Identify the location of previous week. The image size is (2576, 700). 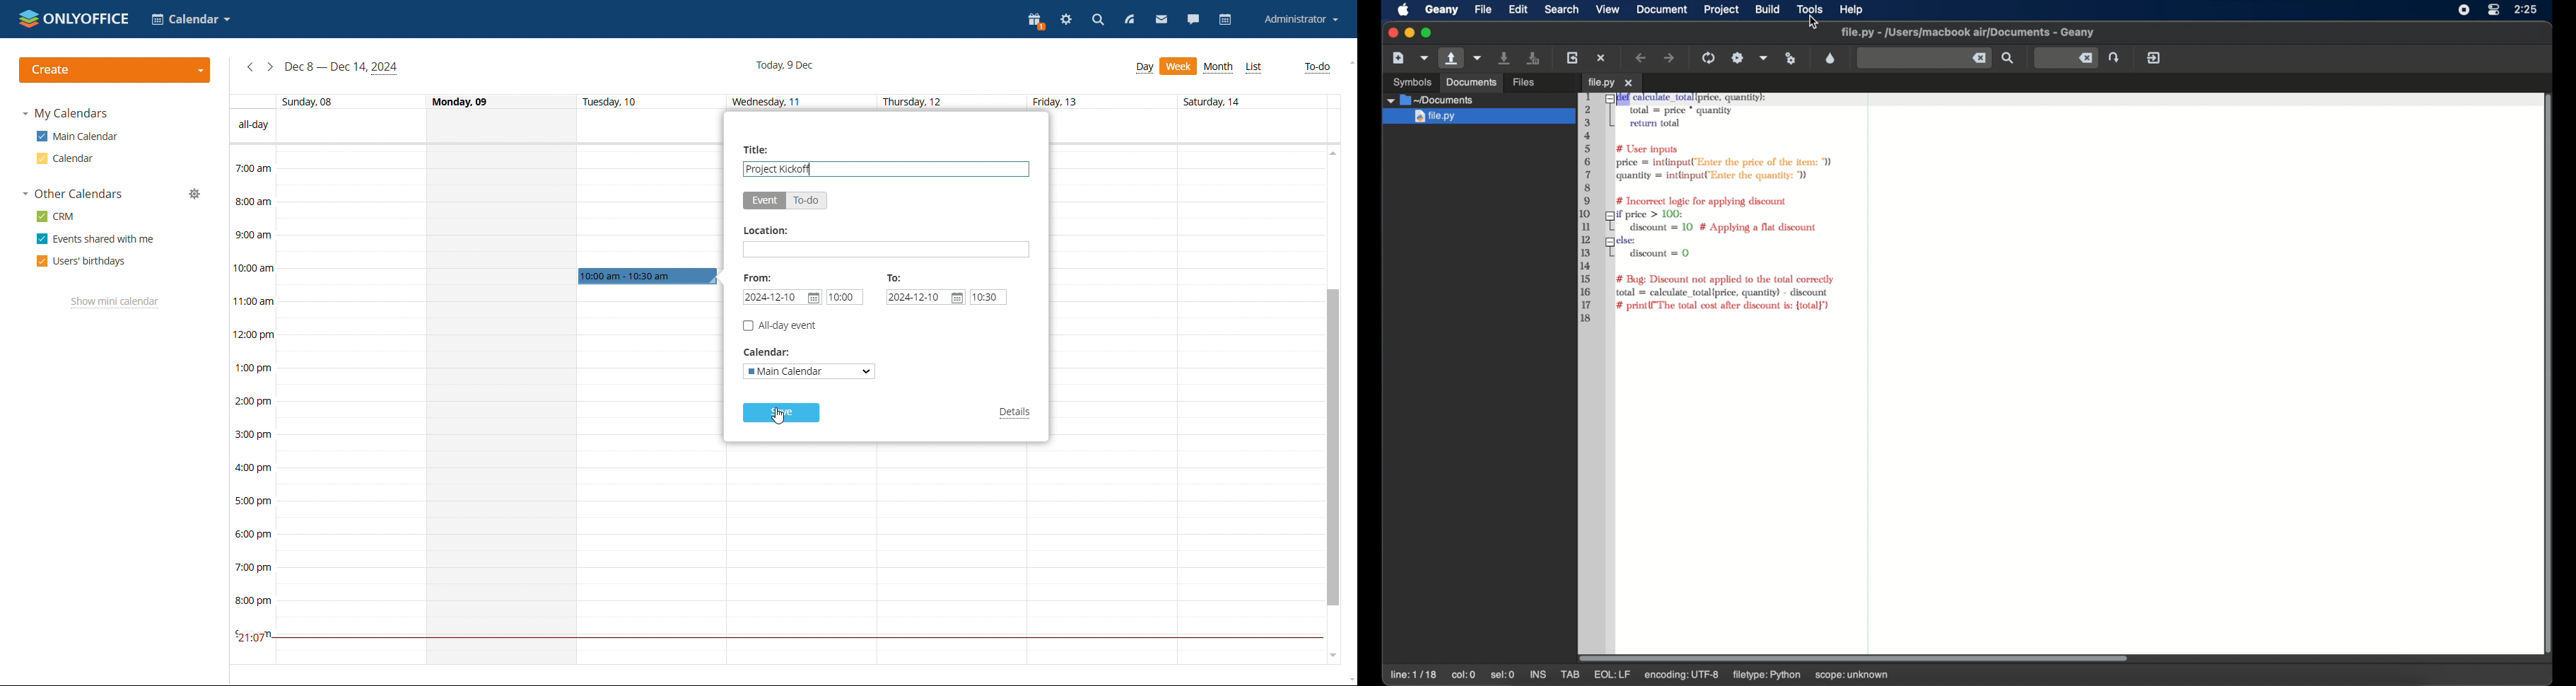
(250, 67).